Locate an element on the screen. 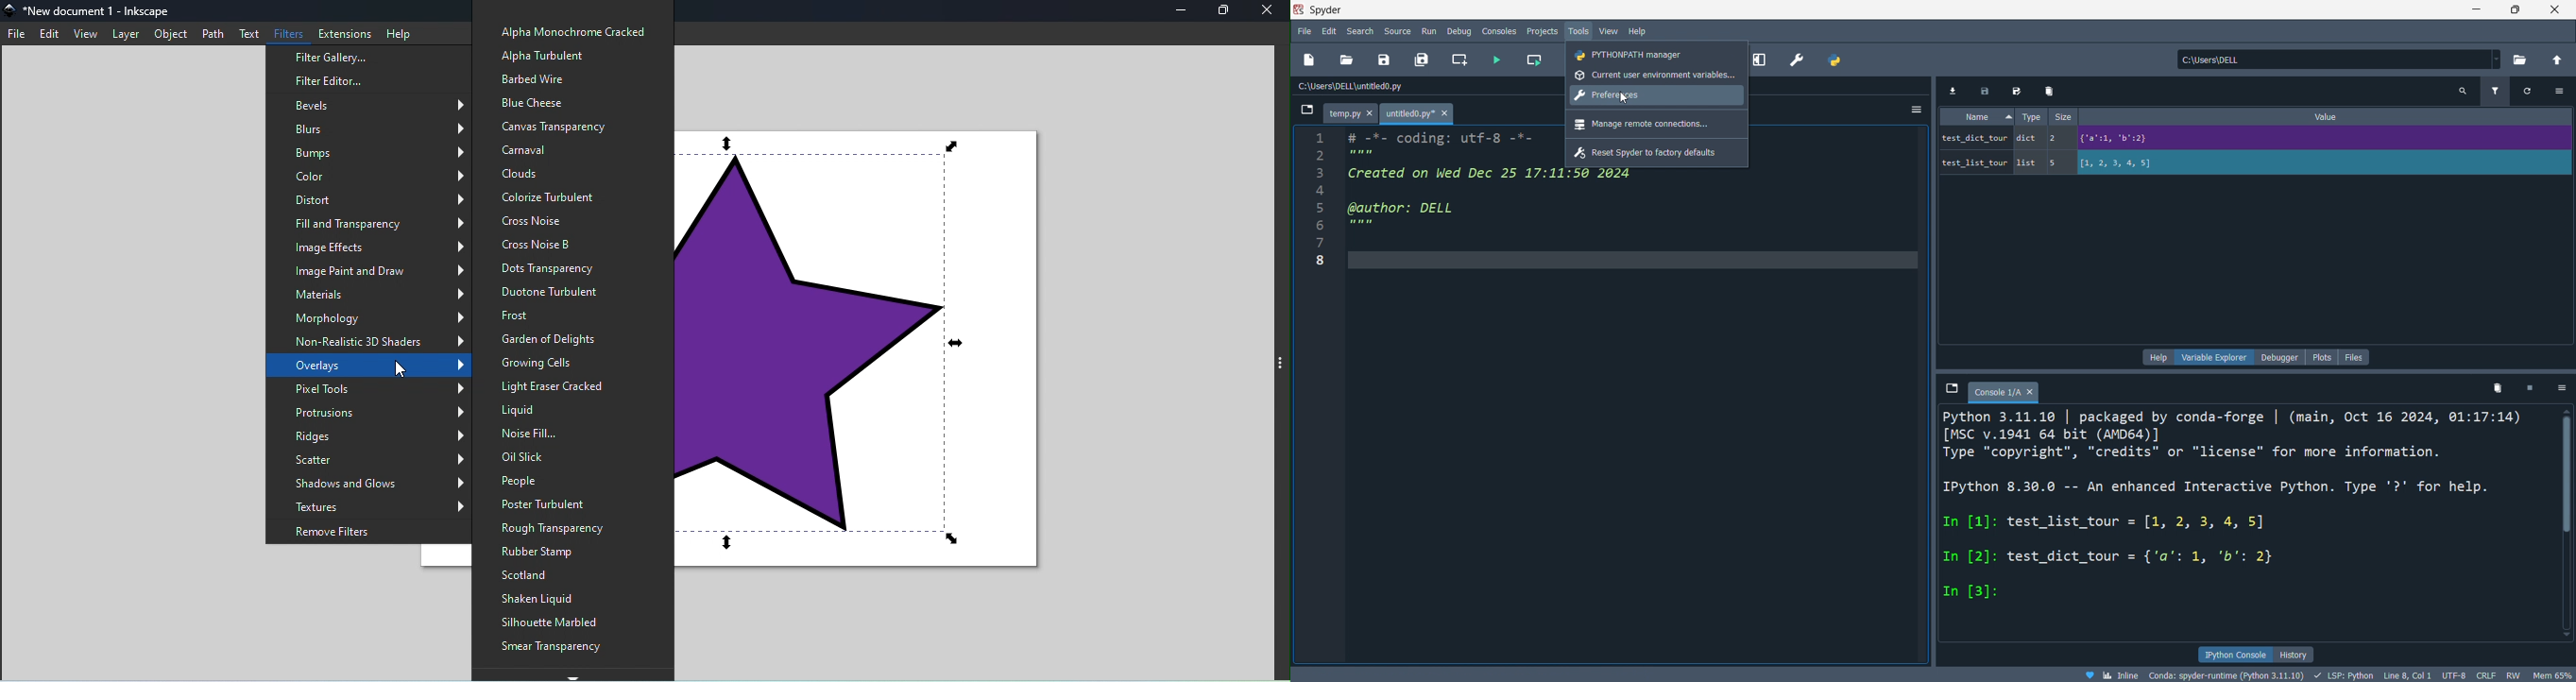  maximize is located at coordinates (1223, 11).